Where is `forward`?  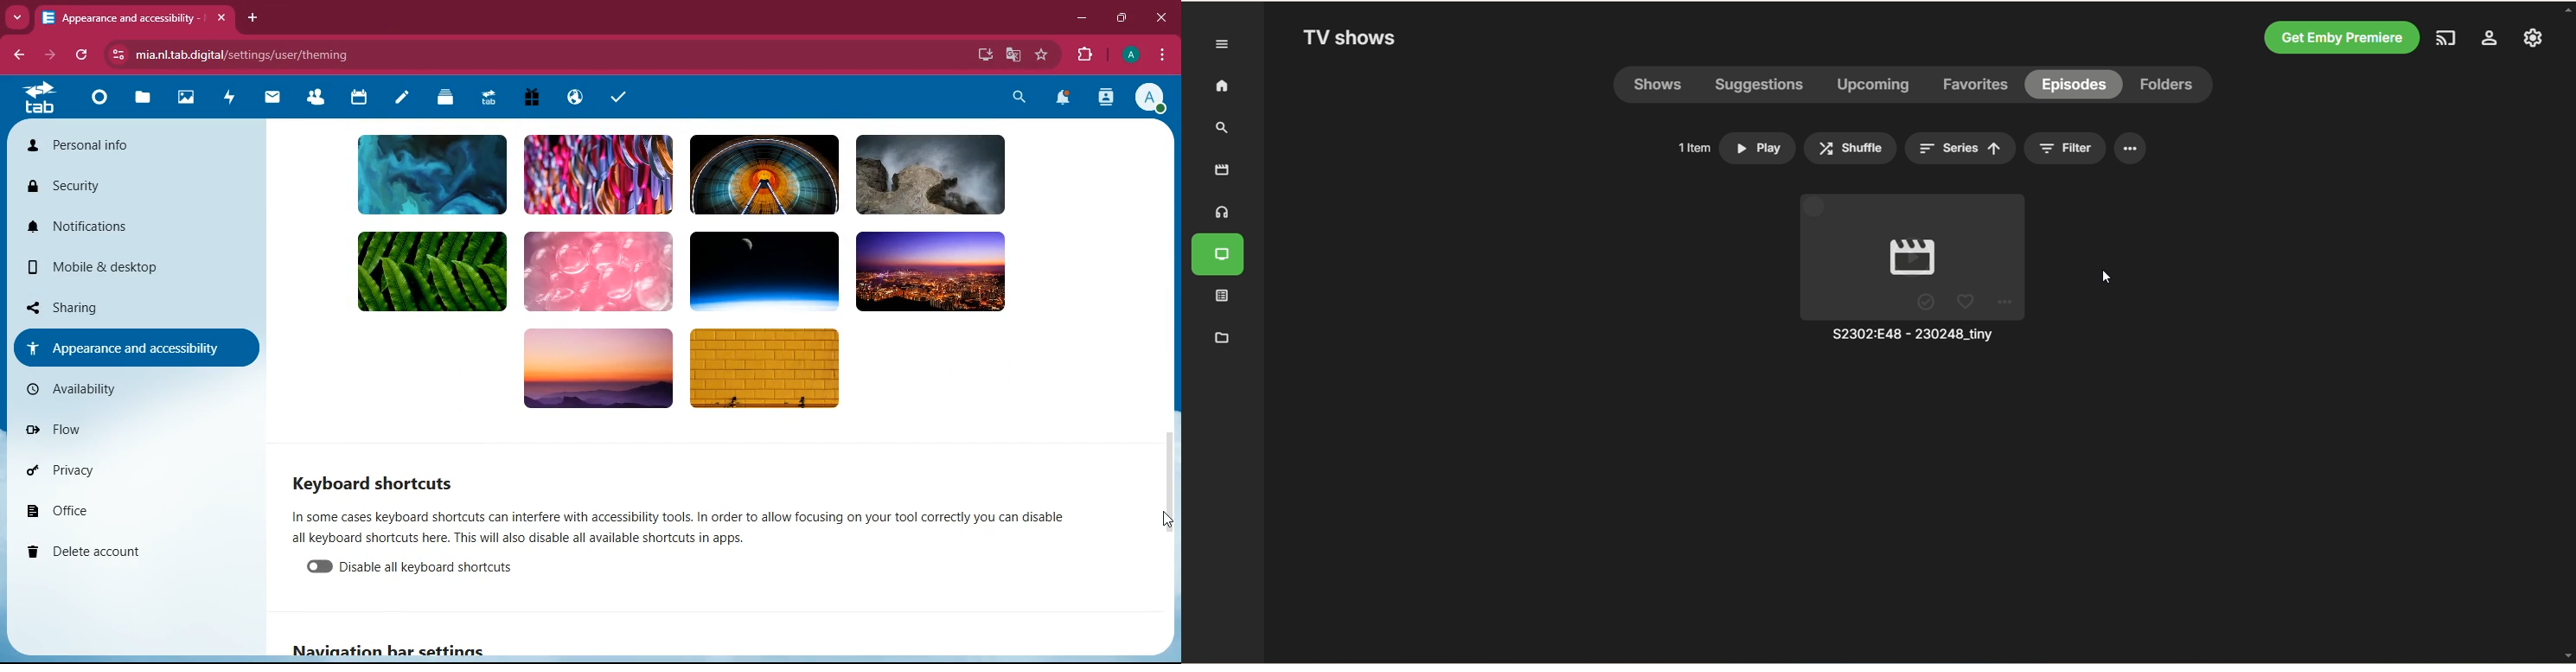 forward is located at coordinates (48, 54).